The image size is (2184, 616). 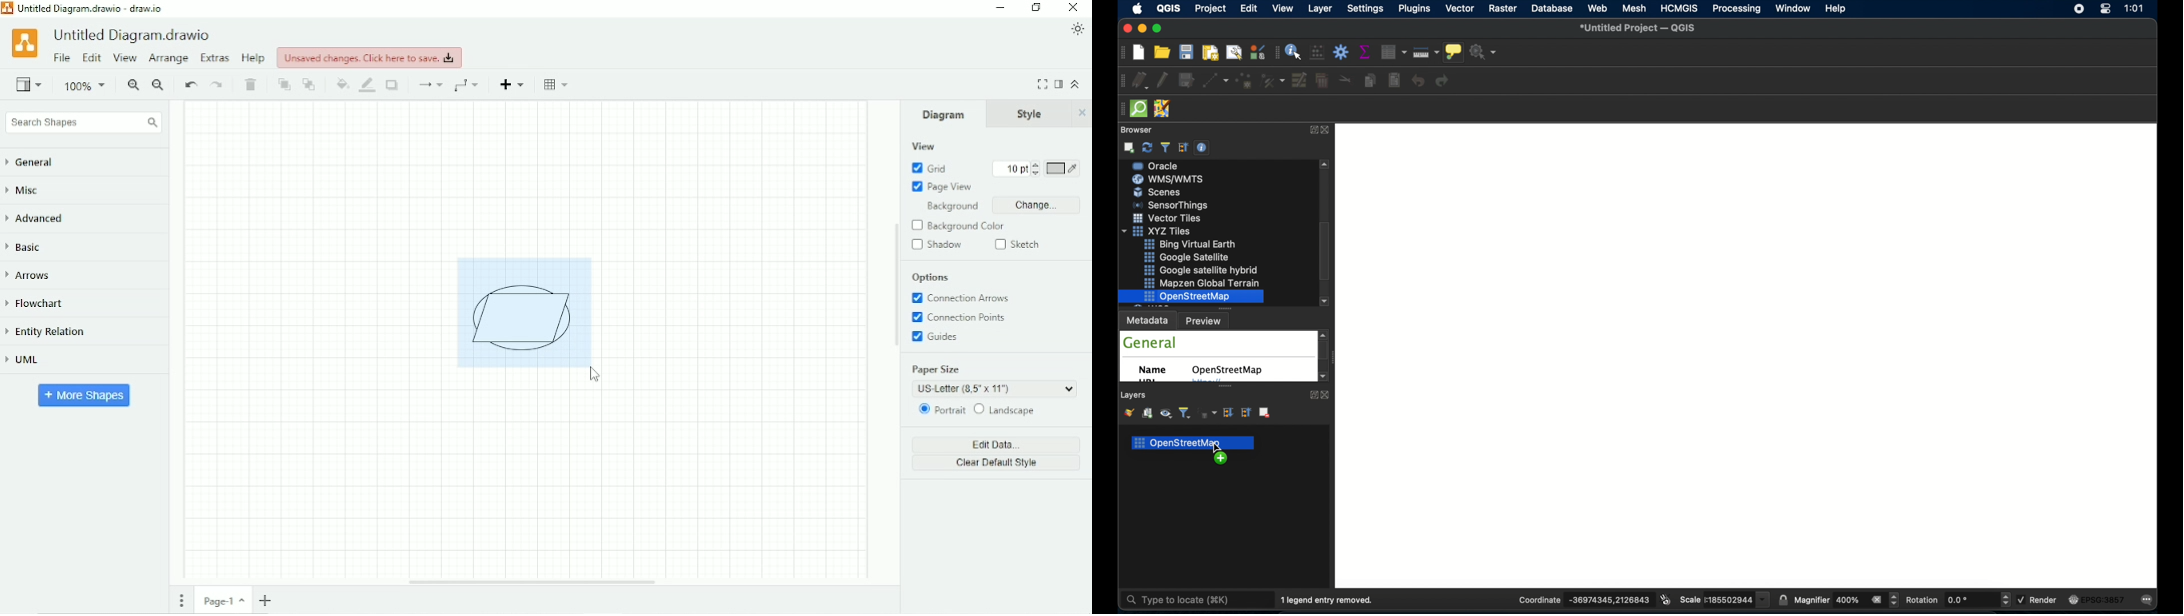 I want to click on View, so click(x=29, y=83).